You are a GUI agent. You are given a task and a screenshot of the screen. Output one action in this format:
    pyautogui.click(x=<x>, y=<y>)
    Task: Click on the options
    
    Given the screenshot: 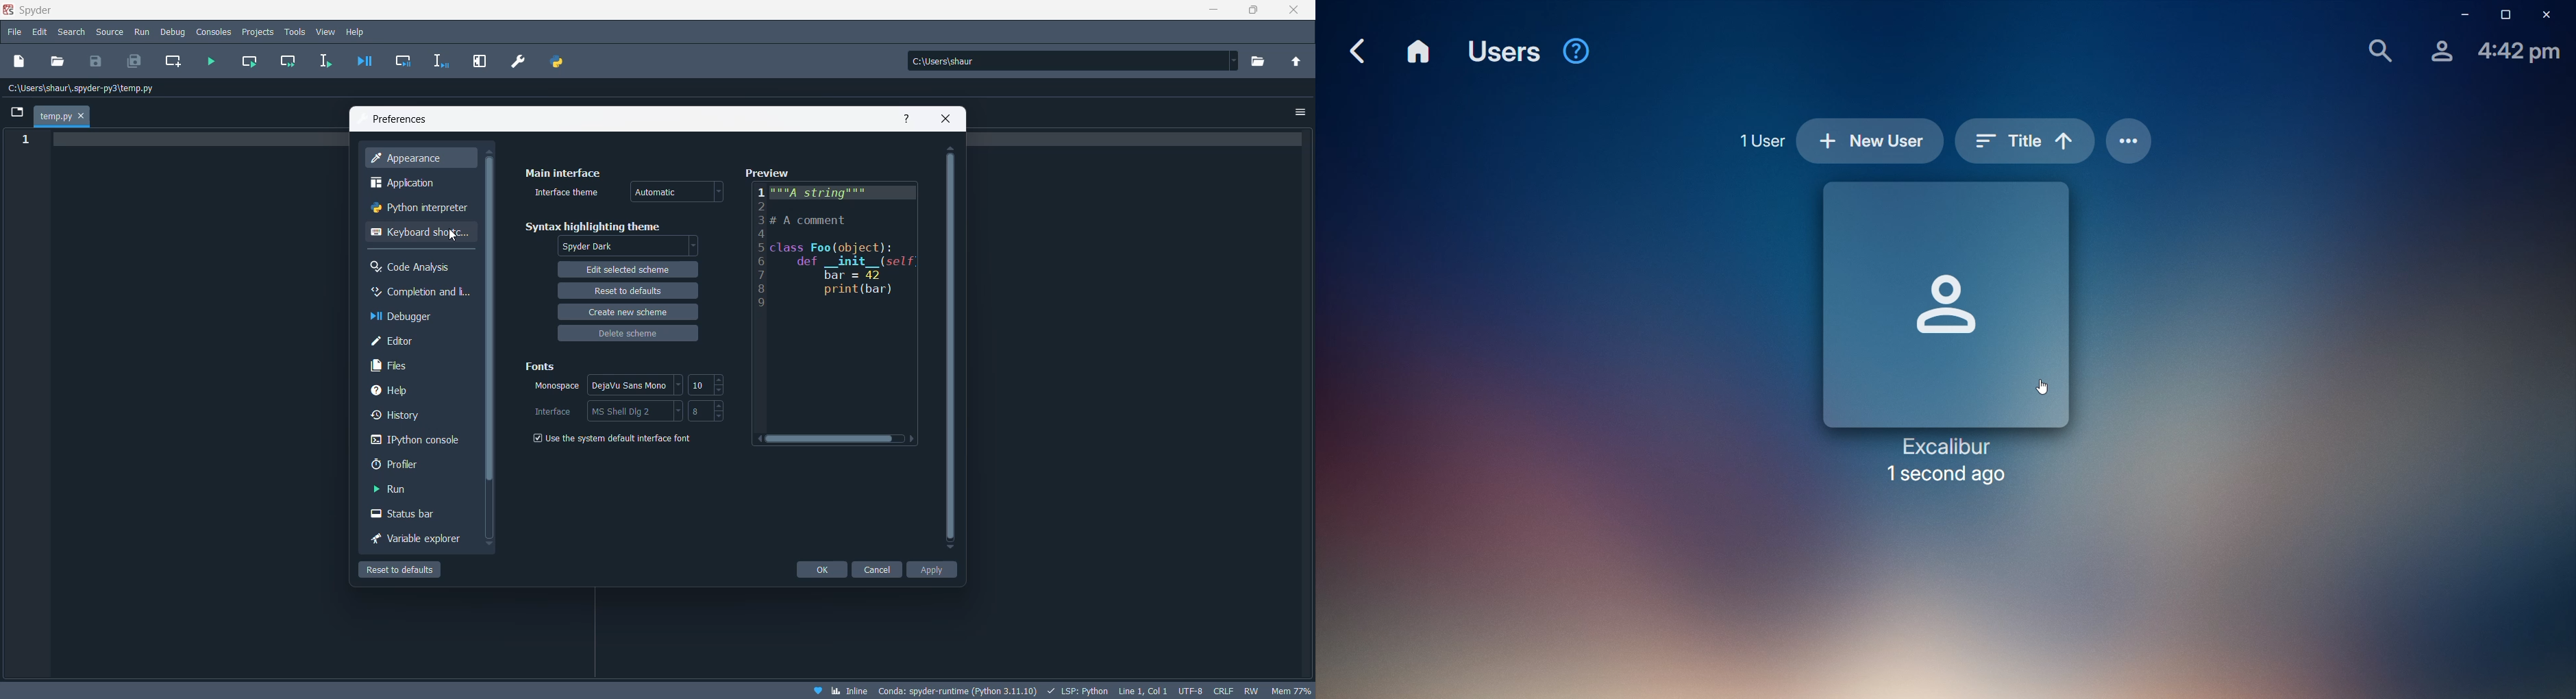 What is the action you would take?
    pyautogui.click(x=1300, y=113)
    